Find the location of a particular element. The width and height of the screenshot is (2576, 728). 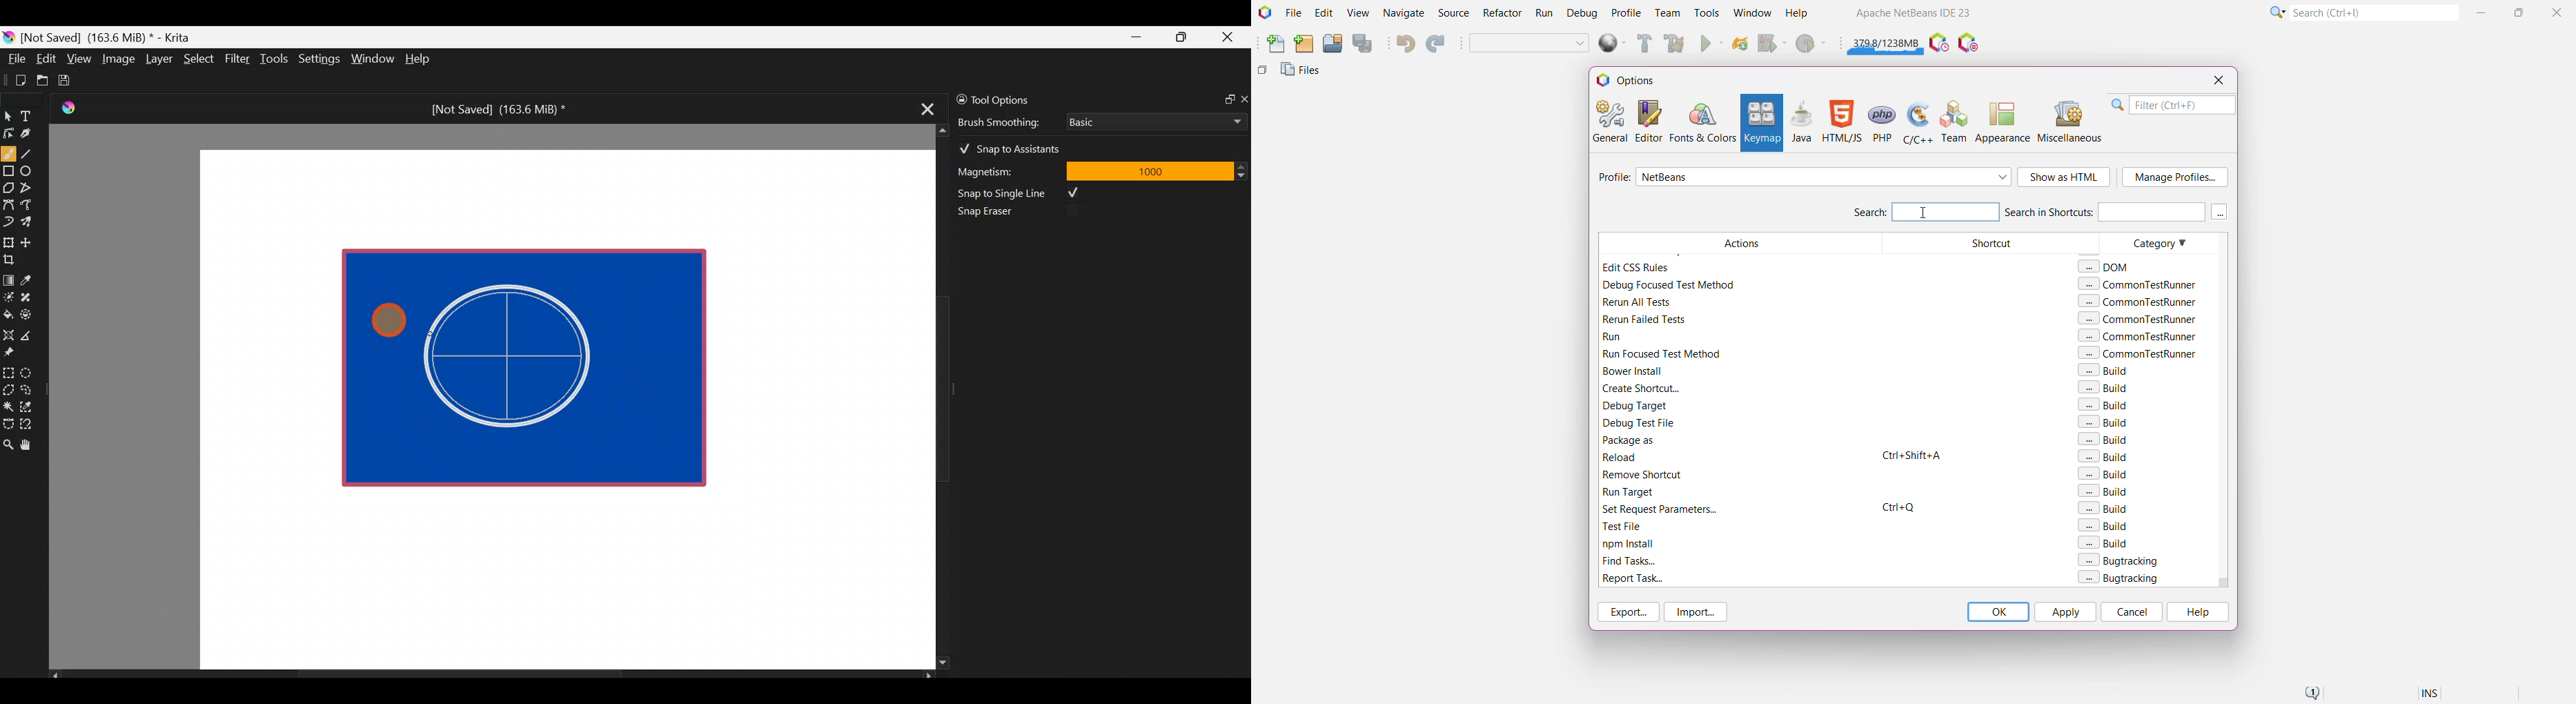

Show as HTML is located at coordinates (2065, 178).